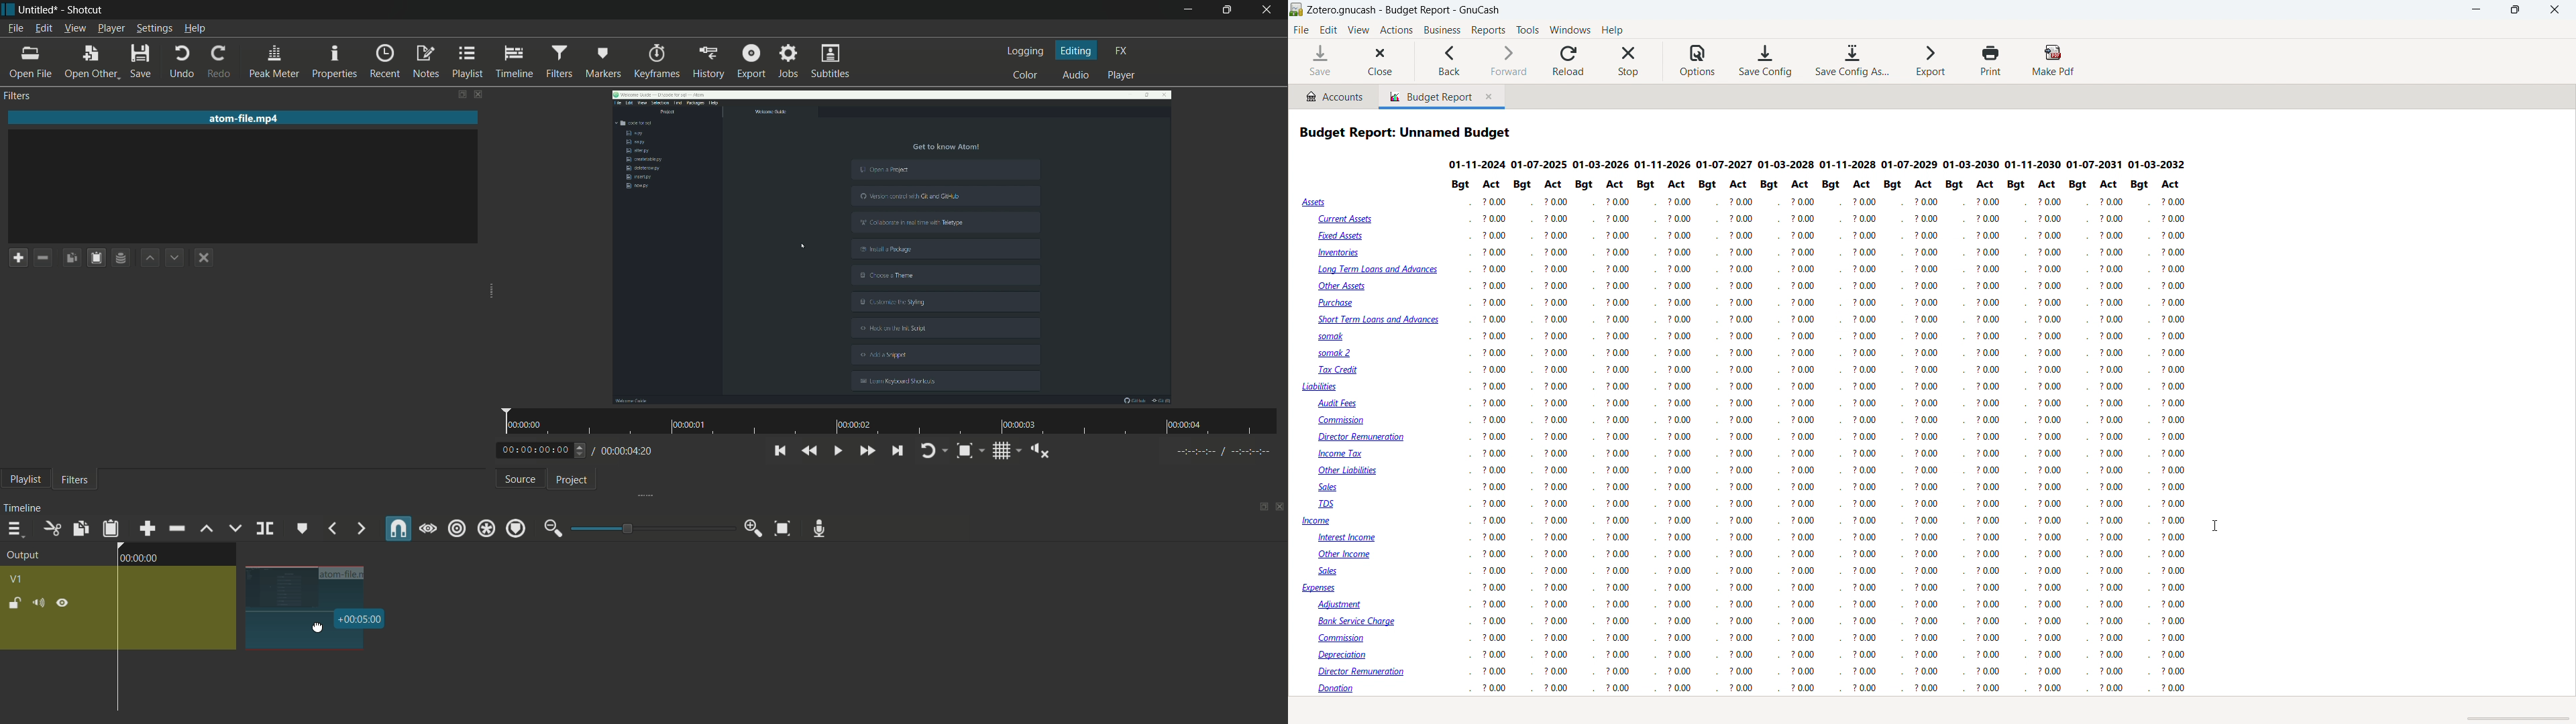 The height and width of the screenshot is (728, 2576). Describe the element at coordinates (362, 619) in the screenshot. I see `time` at that location.